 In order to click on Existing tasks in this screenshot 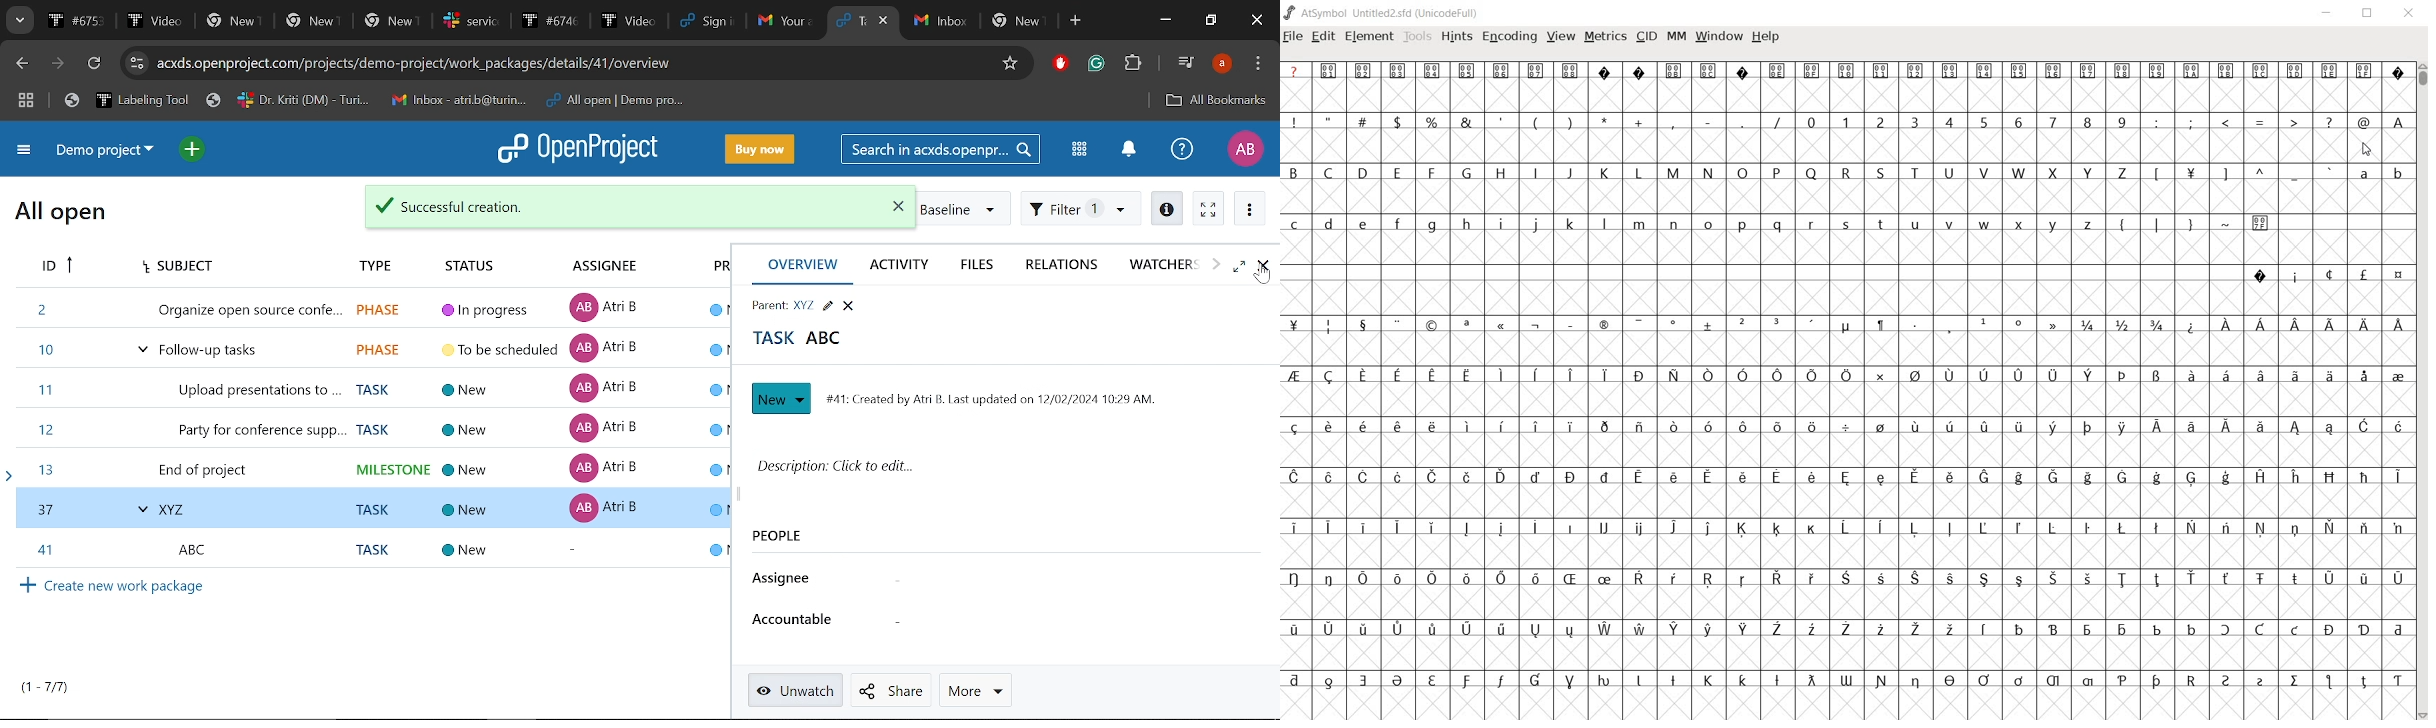, I will do `click(370, 386)`.